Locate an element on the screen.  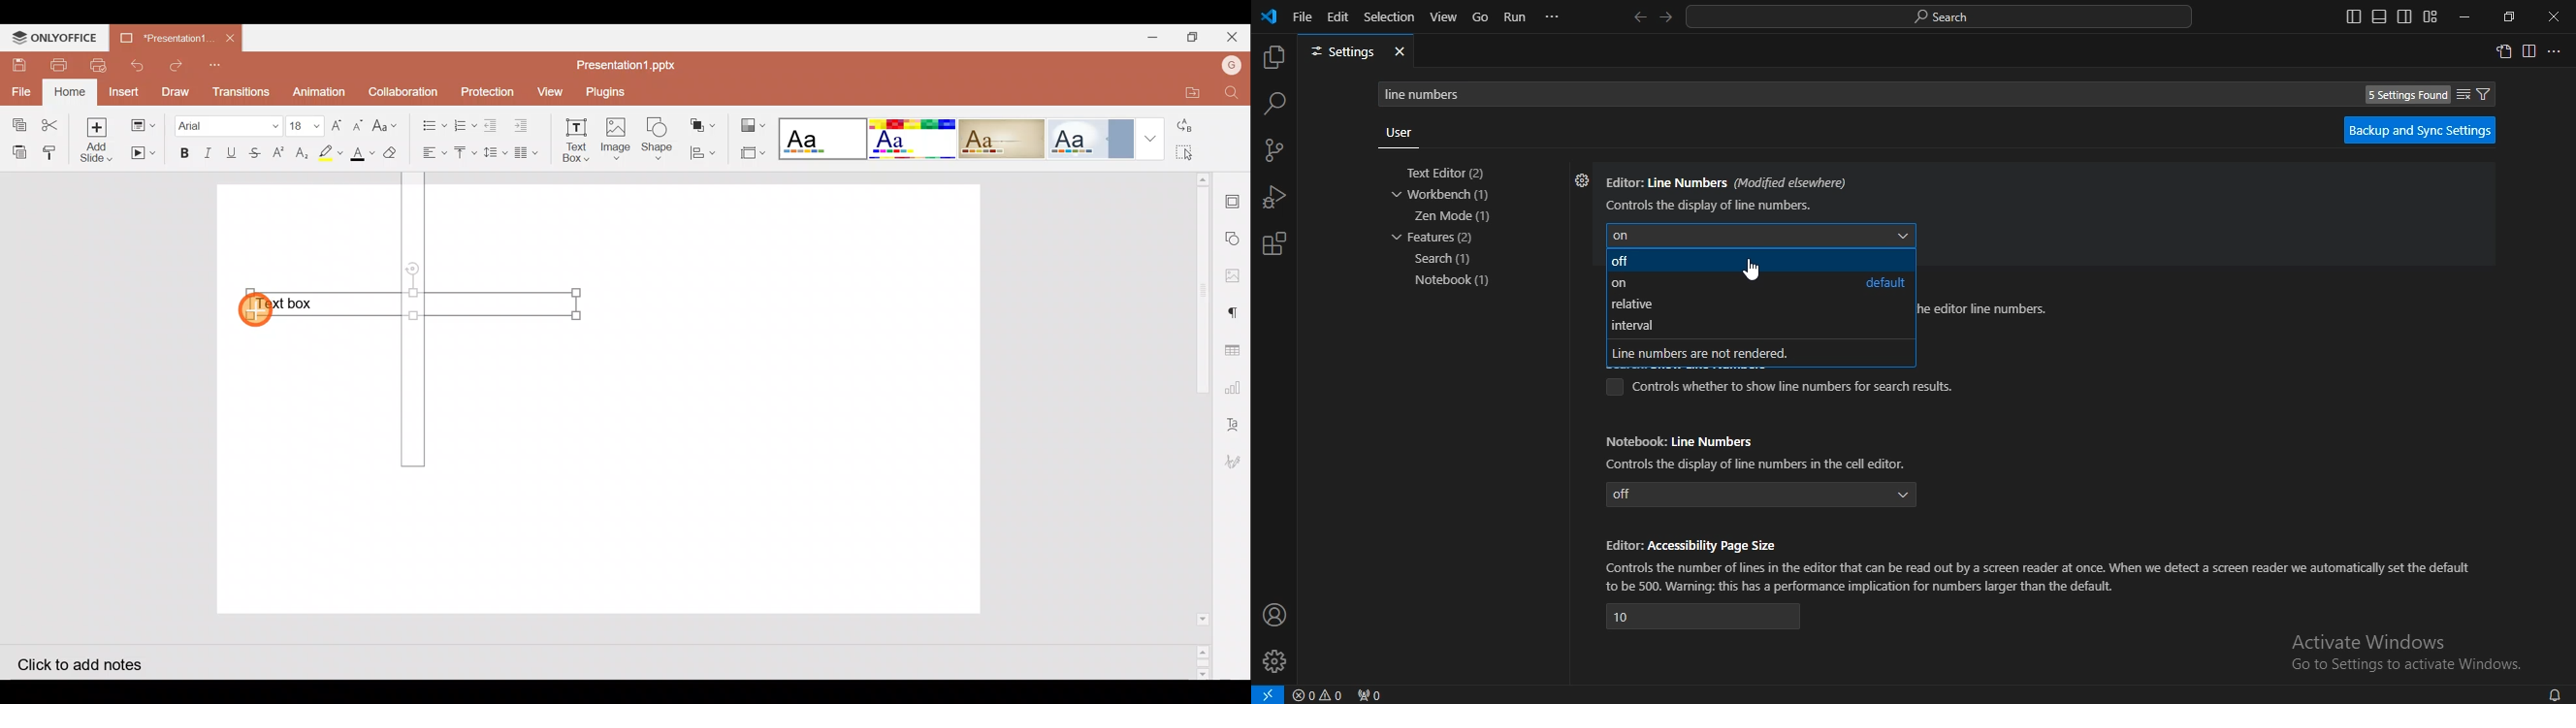
4 is located at coordinates (1704, 617).